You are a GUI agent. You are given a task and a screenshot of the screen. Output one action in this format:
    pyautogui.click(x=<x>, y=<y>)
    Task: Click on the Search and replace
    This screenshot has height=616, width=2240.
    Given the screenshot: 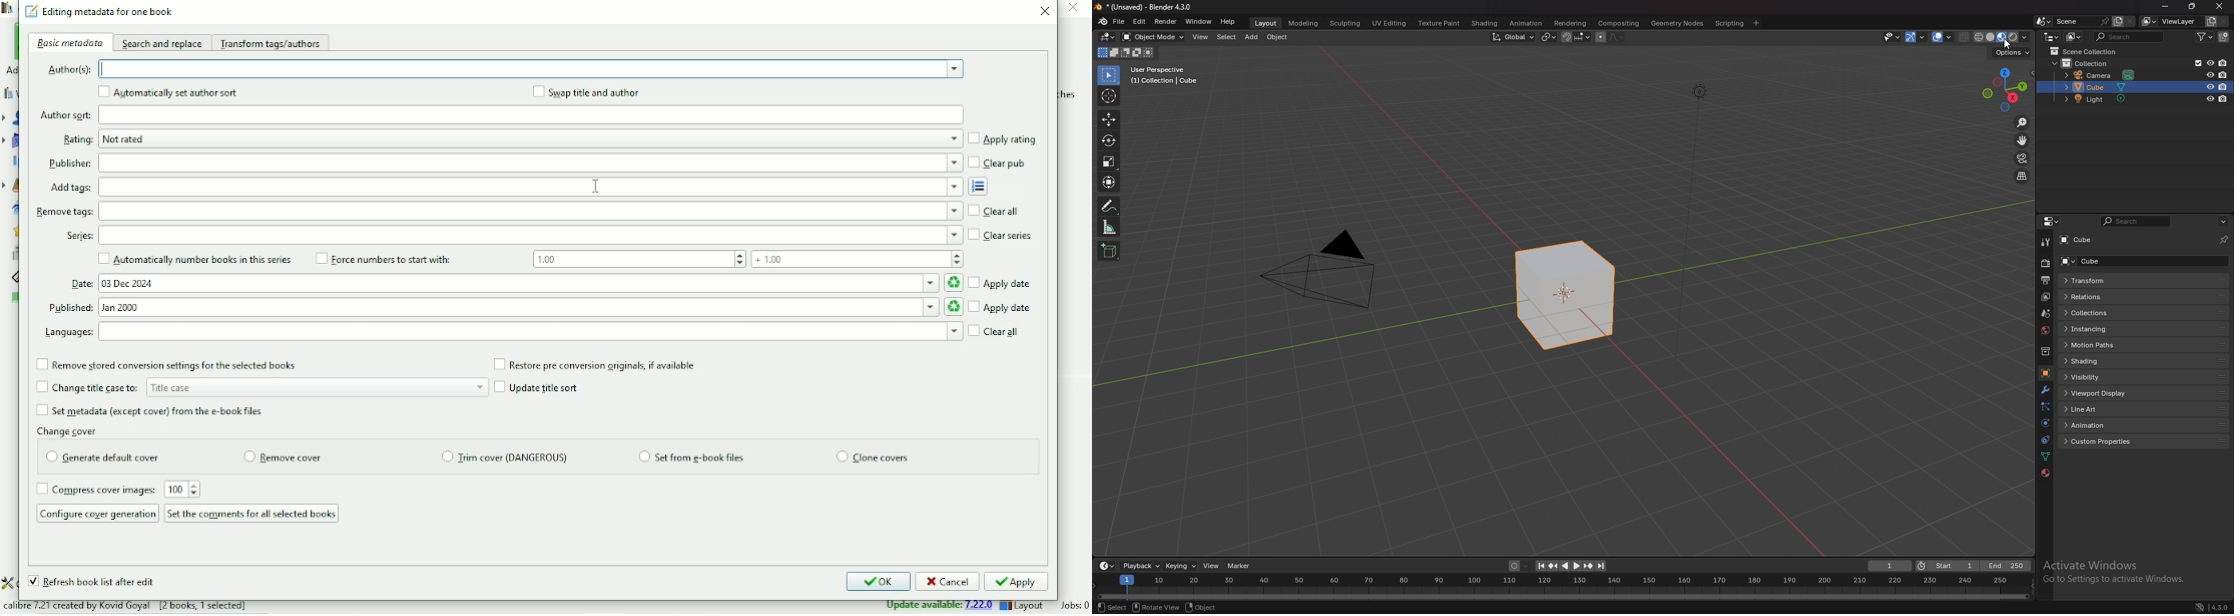 What is the action you would take?
    pyautogui.click(x=163, y=43)
    